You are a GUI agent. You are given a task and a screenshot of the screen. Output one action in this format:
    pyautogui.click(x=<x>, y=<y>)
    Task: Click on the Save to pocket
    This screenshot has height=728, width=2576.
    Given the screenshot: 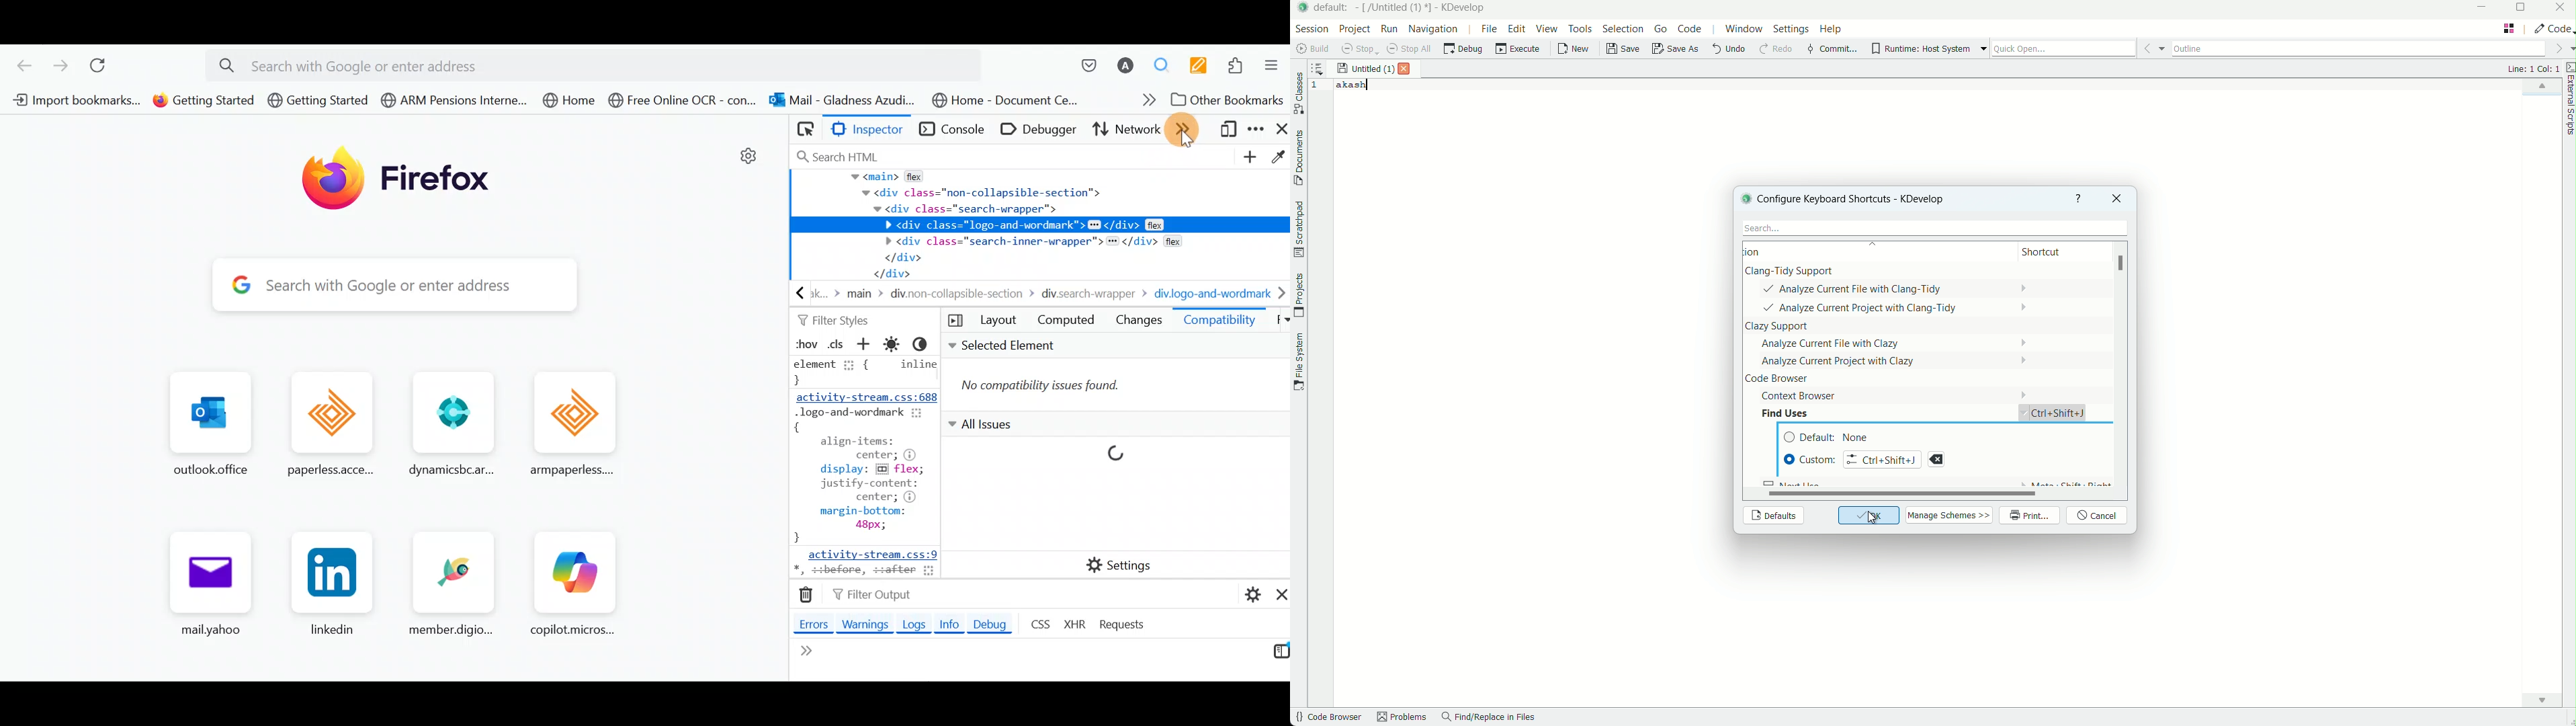 What is the action you would take?
    pyautogui.click(x=1082, y=65)
    